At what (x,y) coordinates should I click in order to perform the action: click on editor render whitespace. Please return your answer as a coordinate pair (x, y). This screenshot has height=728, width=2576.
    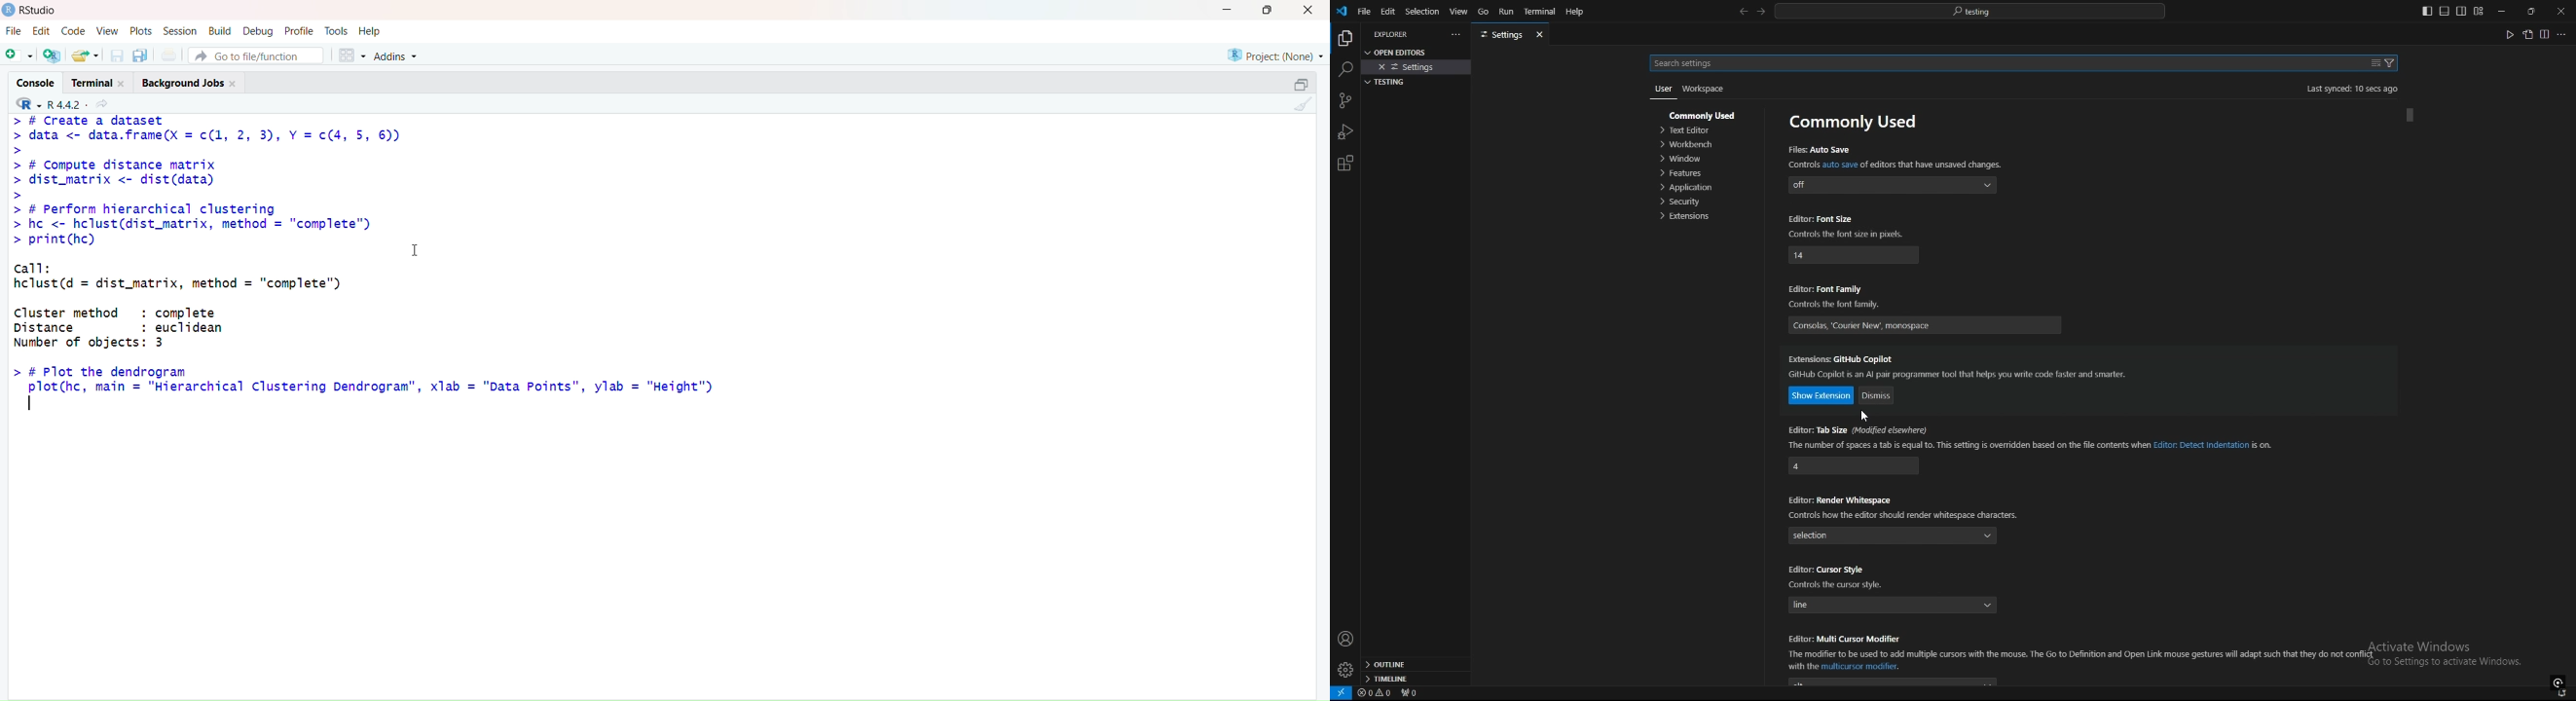
    Looking at the image, I should click on (1841, 498).